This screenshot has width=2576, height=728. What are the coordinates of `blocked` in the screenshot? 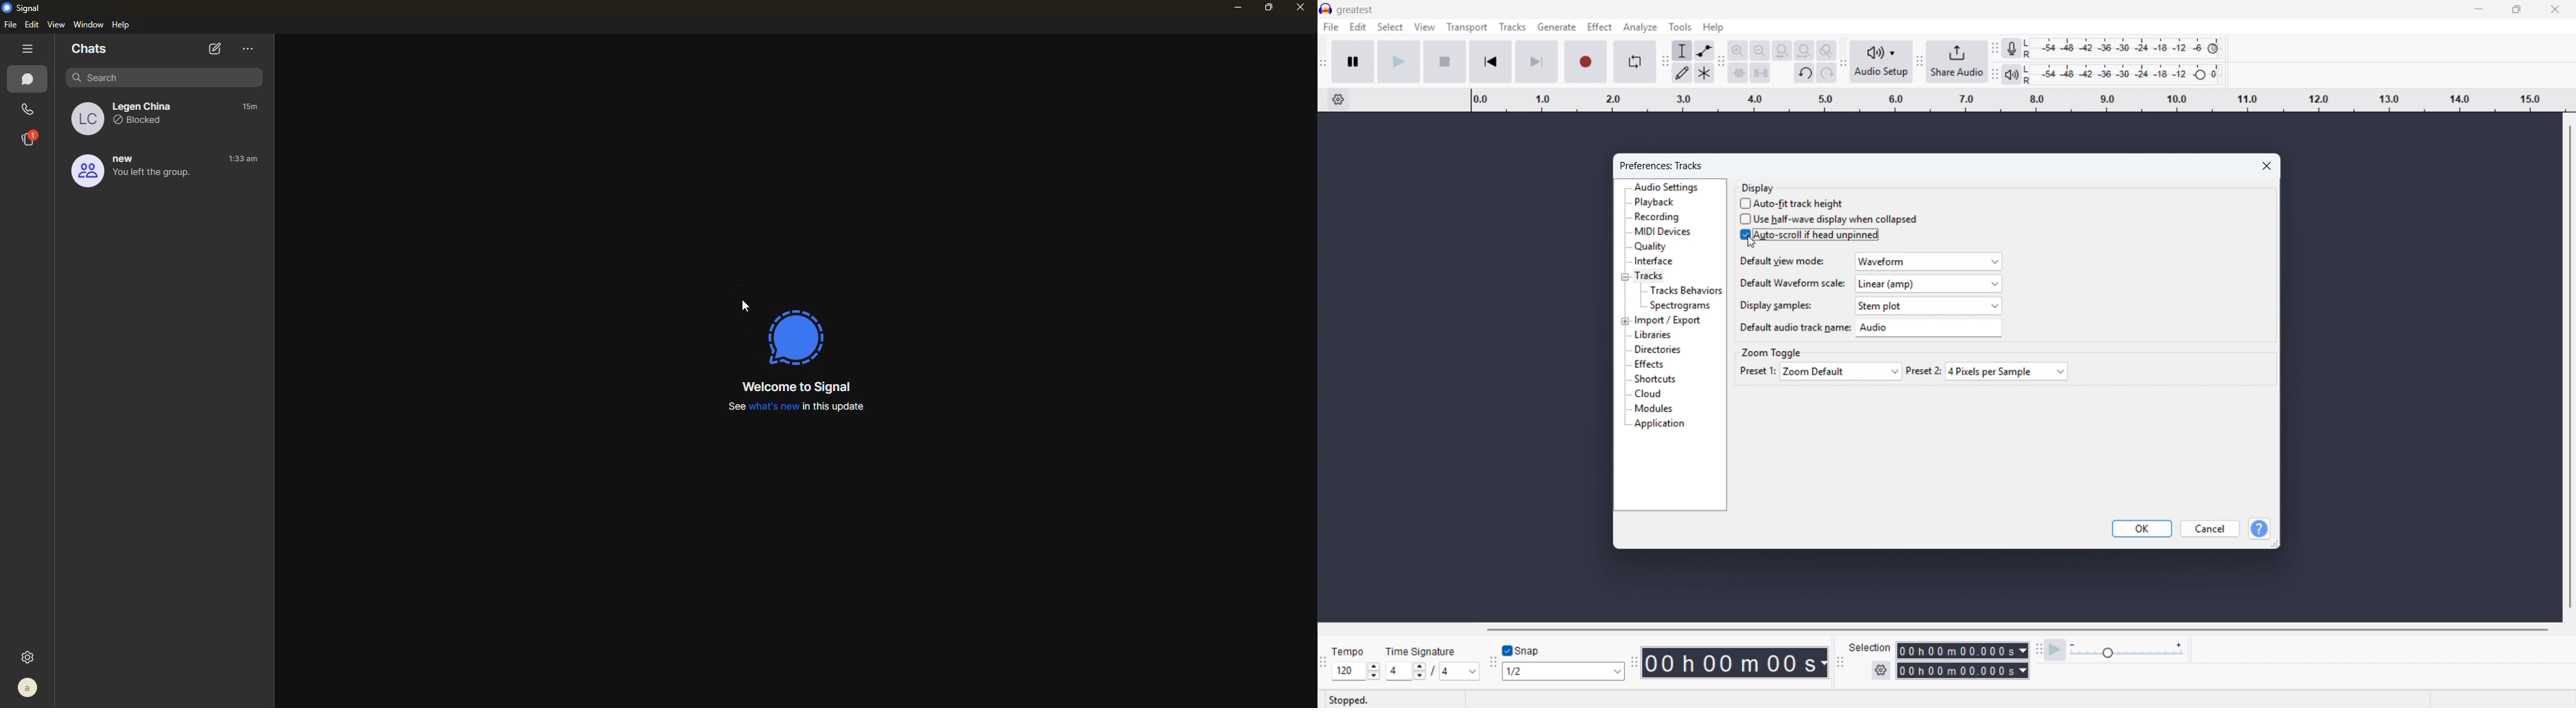 It's located at (144, 124).